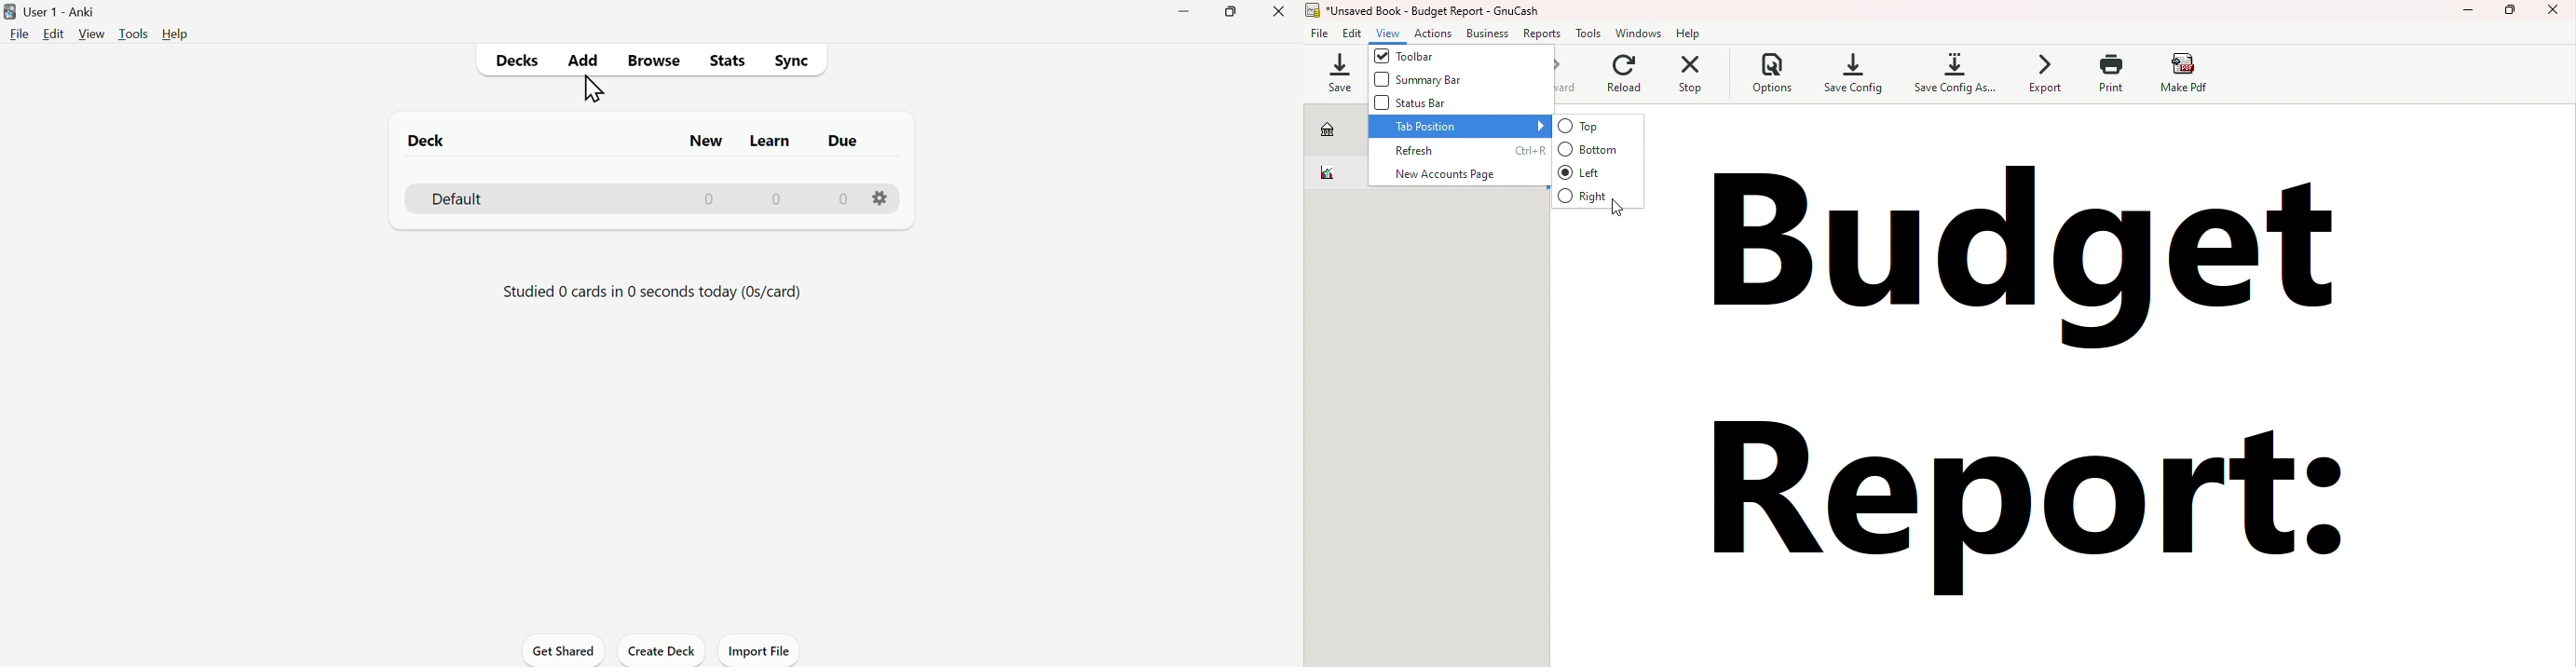 Image resolution: width=2576 pixels, height=672 pixels. What do you see at coordinates (1459, 57) in the screenshot?
I see `Toolbar` at bounding box center [1459, 57].